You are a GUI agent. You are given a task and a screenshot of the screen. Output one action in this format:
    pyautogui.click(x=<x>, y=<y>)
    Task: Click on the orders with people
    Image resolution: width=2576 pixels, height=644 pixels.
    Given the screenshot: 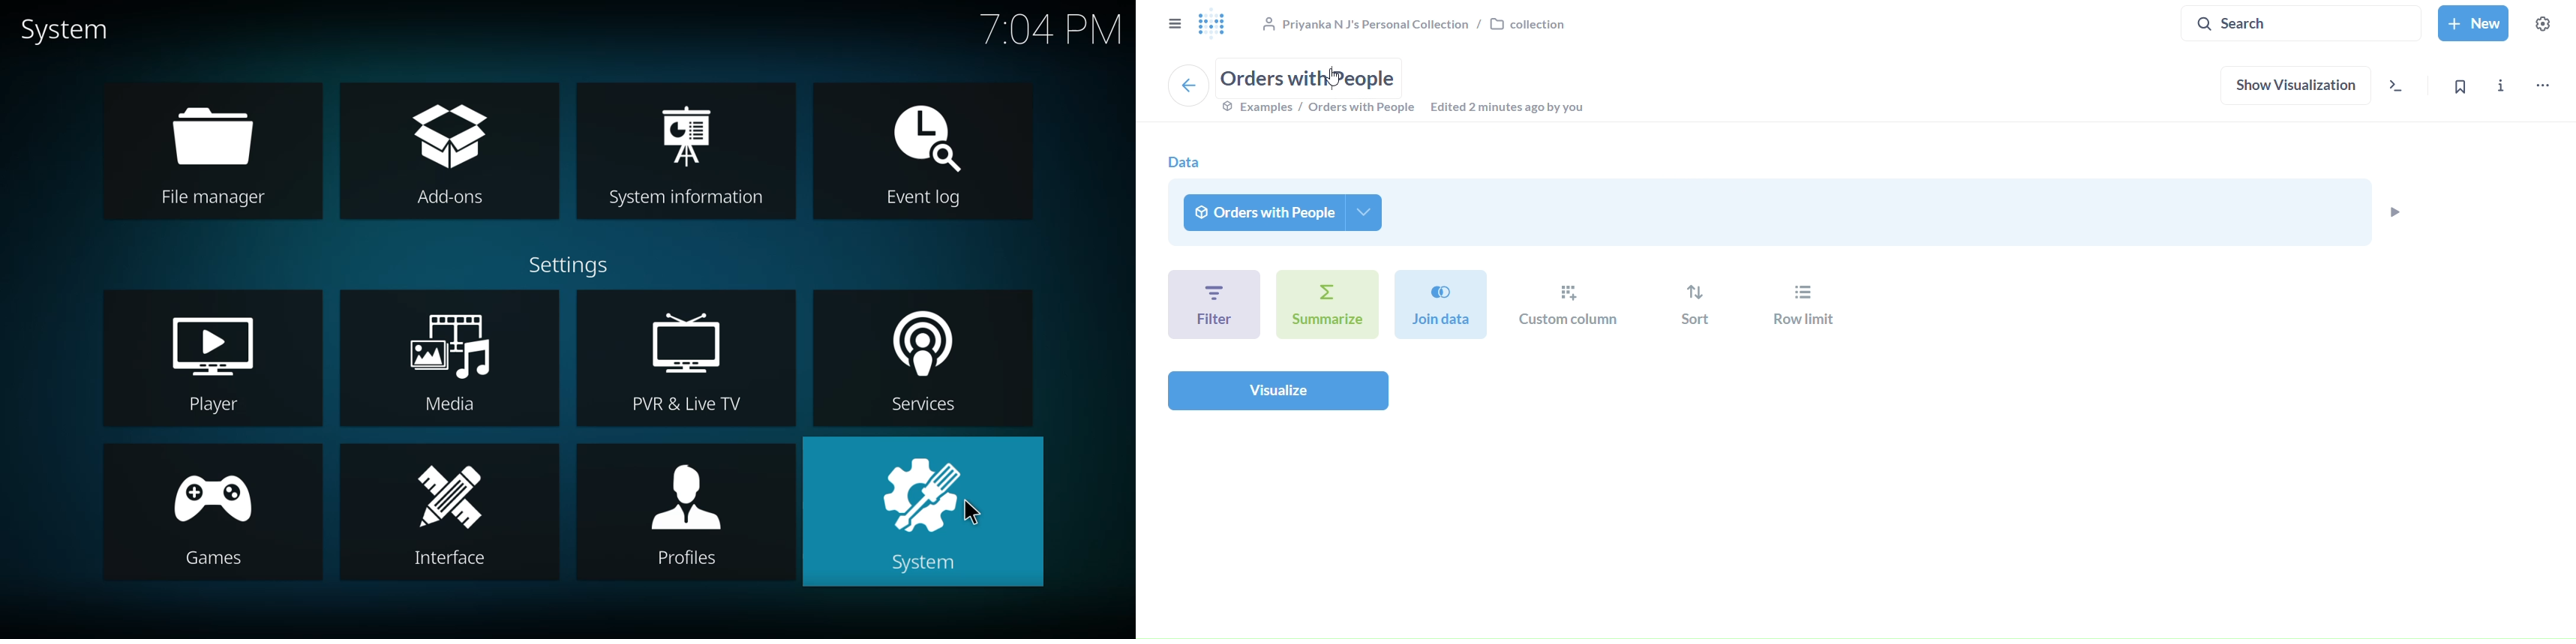 What is the action you would take?
    pyautogui.click(x=1286, y=212)
    